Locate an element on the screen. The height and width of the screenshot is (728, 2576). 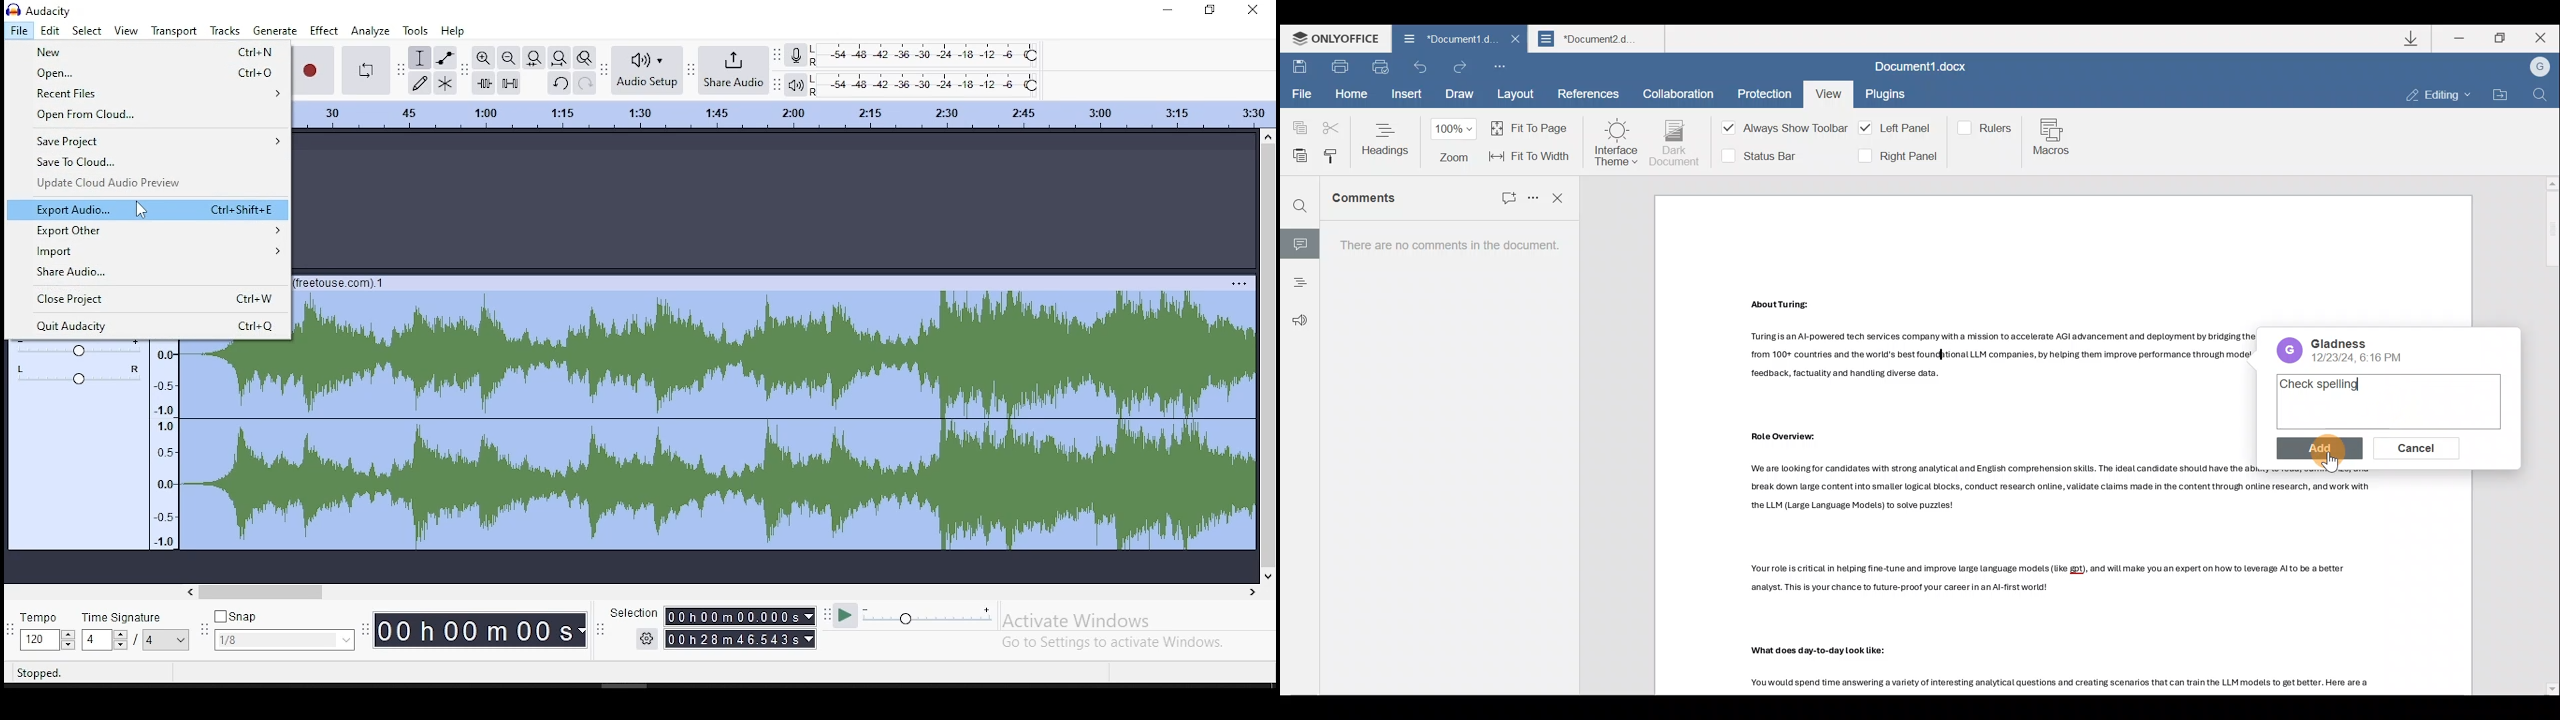
help is located at coordinates (452, 31).